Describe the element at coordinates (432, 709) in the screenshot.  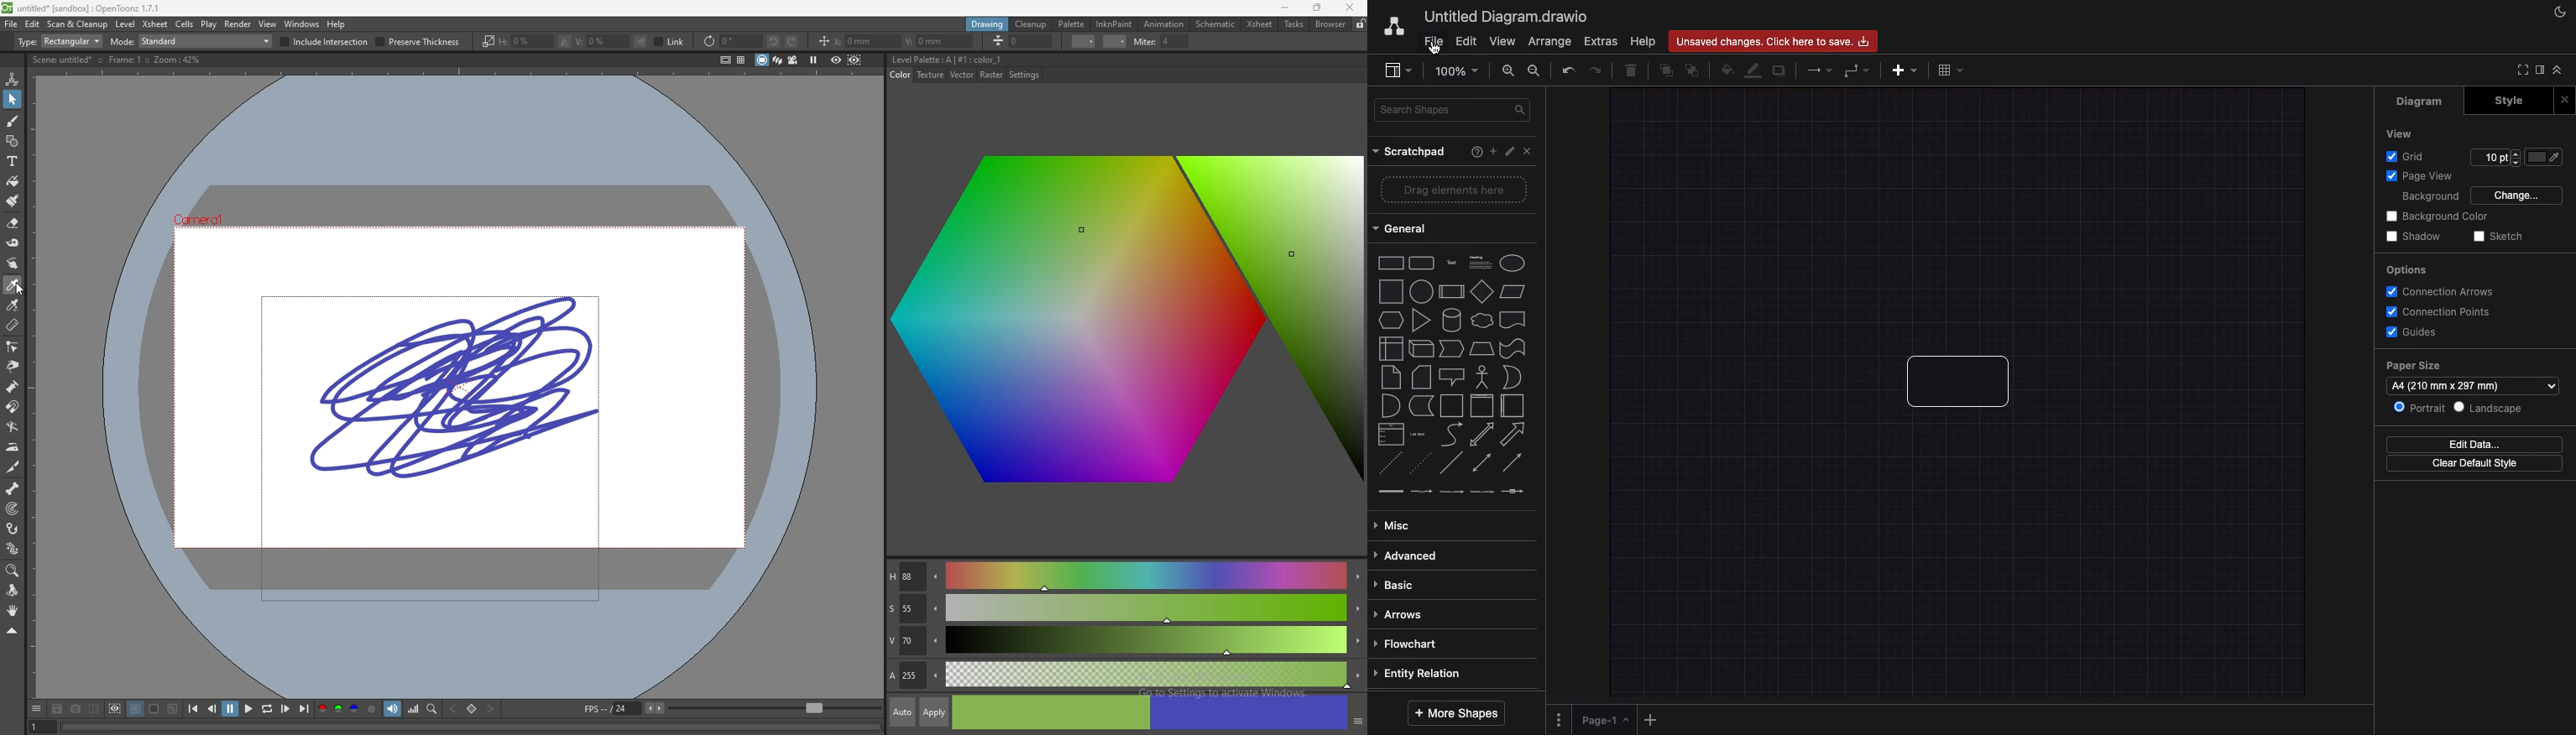
I see `locator` at that location.